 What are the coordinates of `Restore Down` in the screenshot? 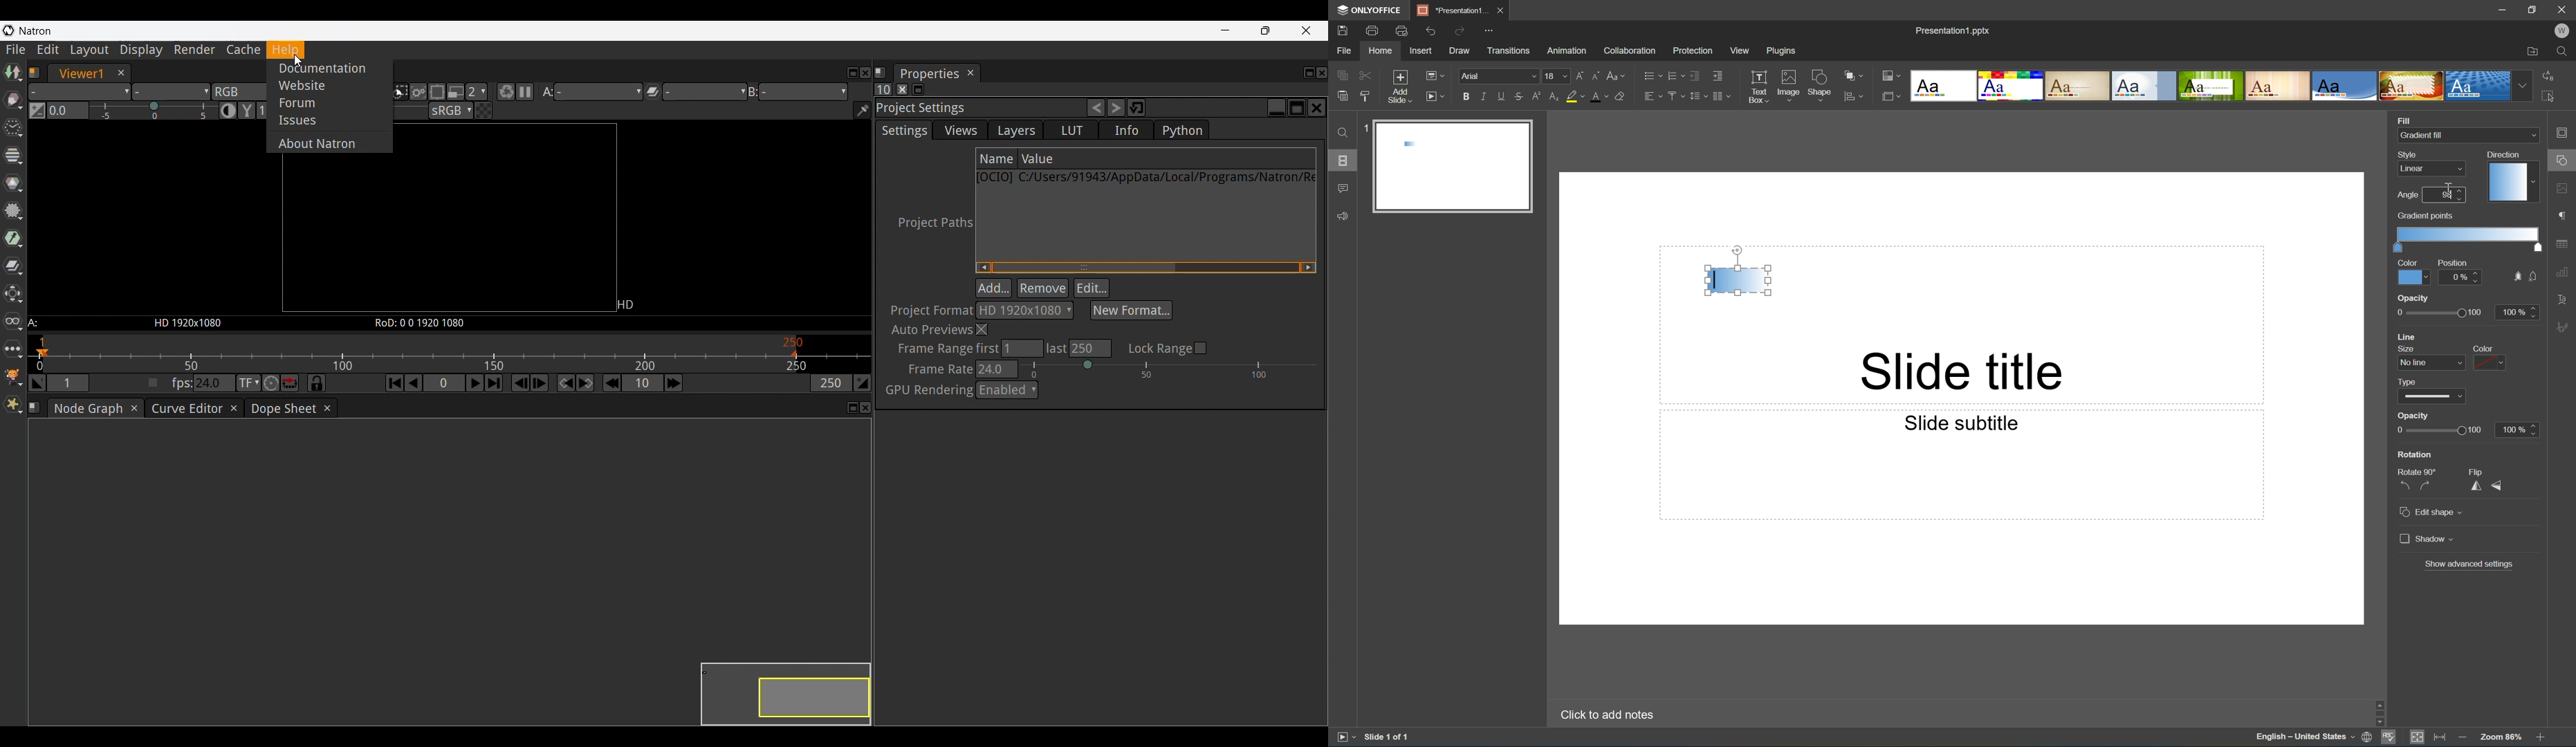 It's located at (2535, 8).